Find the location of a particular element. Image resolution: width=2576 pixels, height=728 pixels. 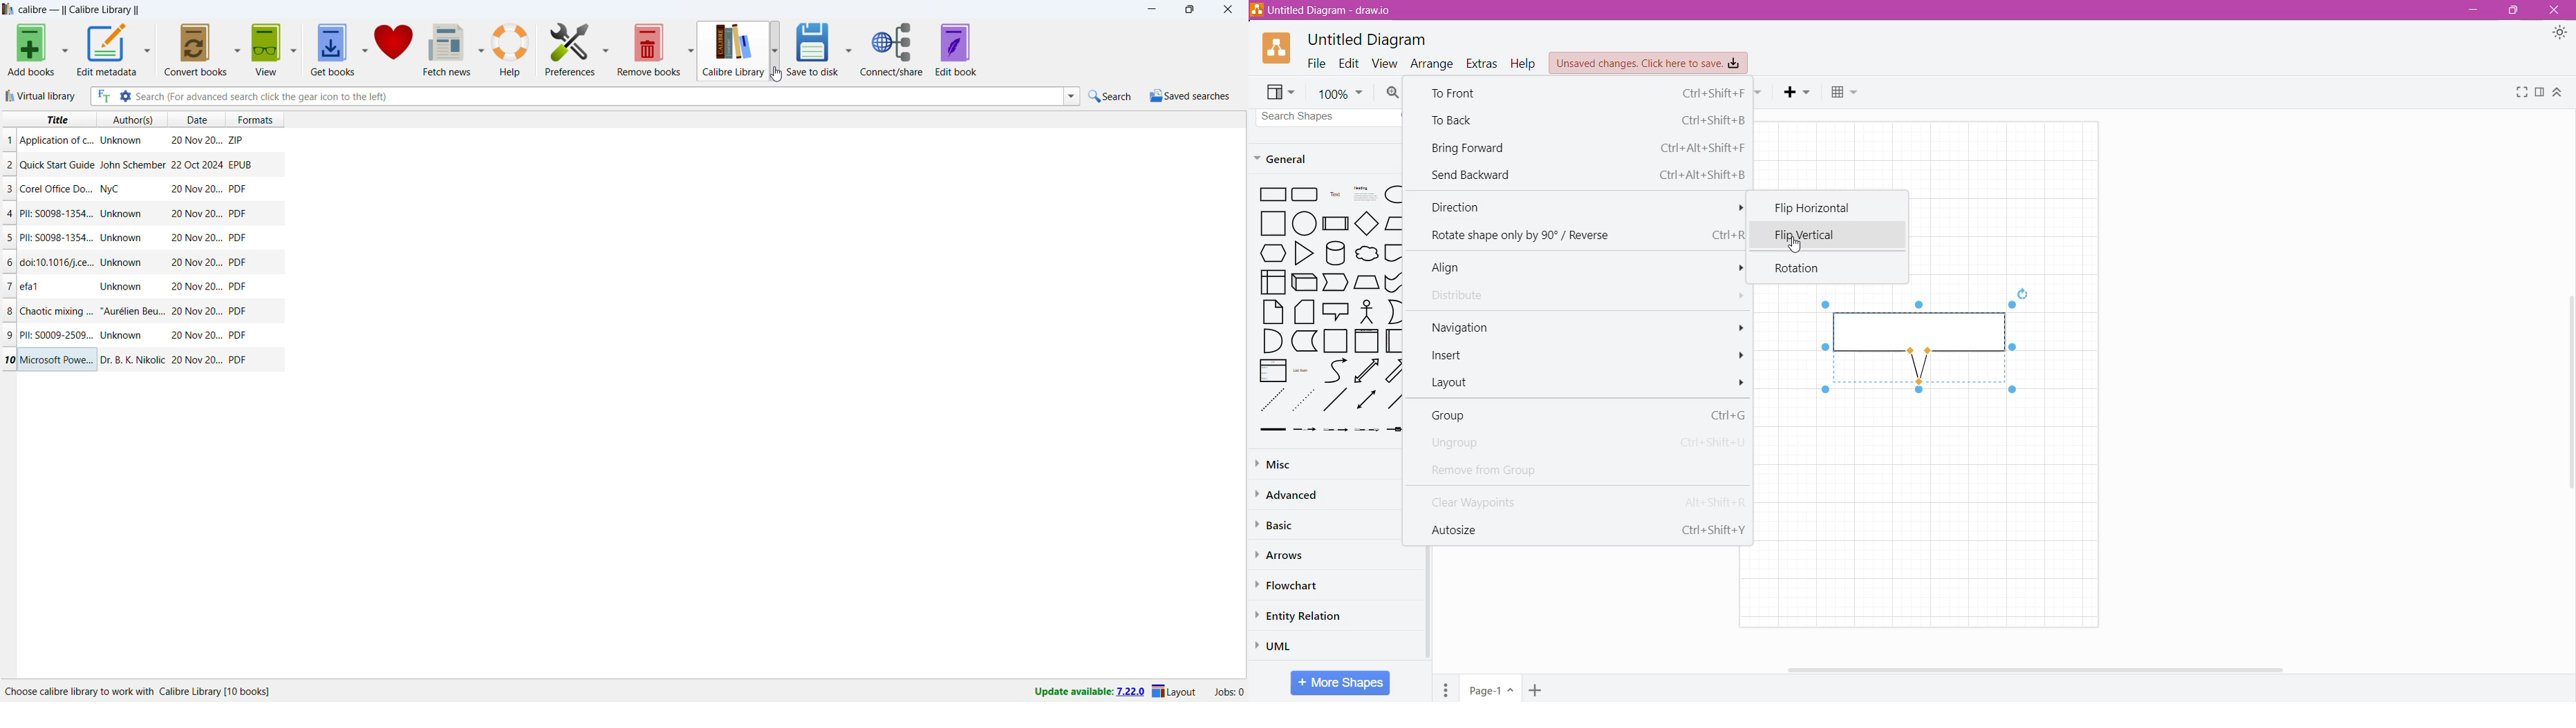

Canvas area is located at coordinates (1936, 509).